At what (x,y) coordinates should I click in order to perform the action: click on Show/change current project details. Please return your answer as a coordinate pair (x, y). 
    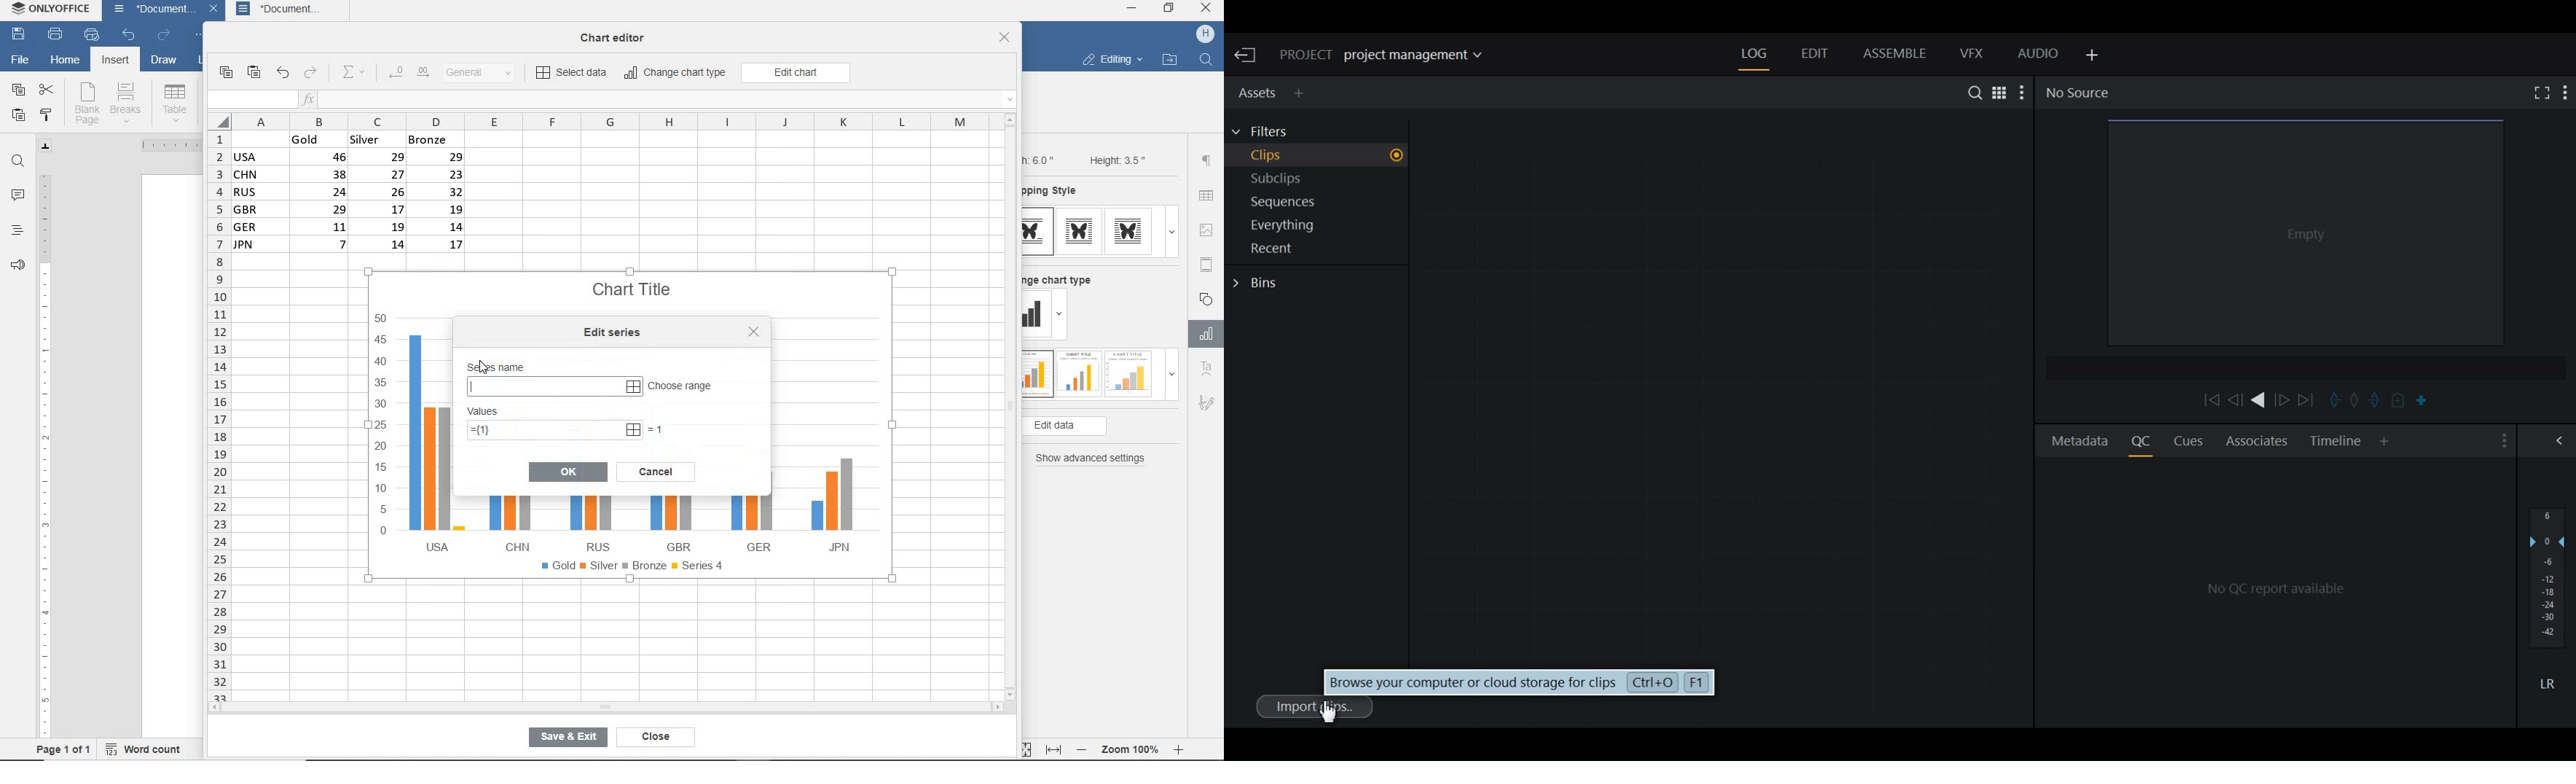
    Looking at the image, I should click on (1391, 56).